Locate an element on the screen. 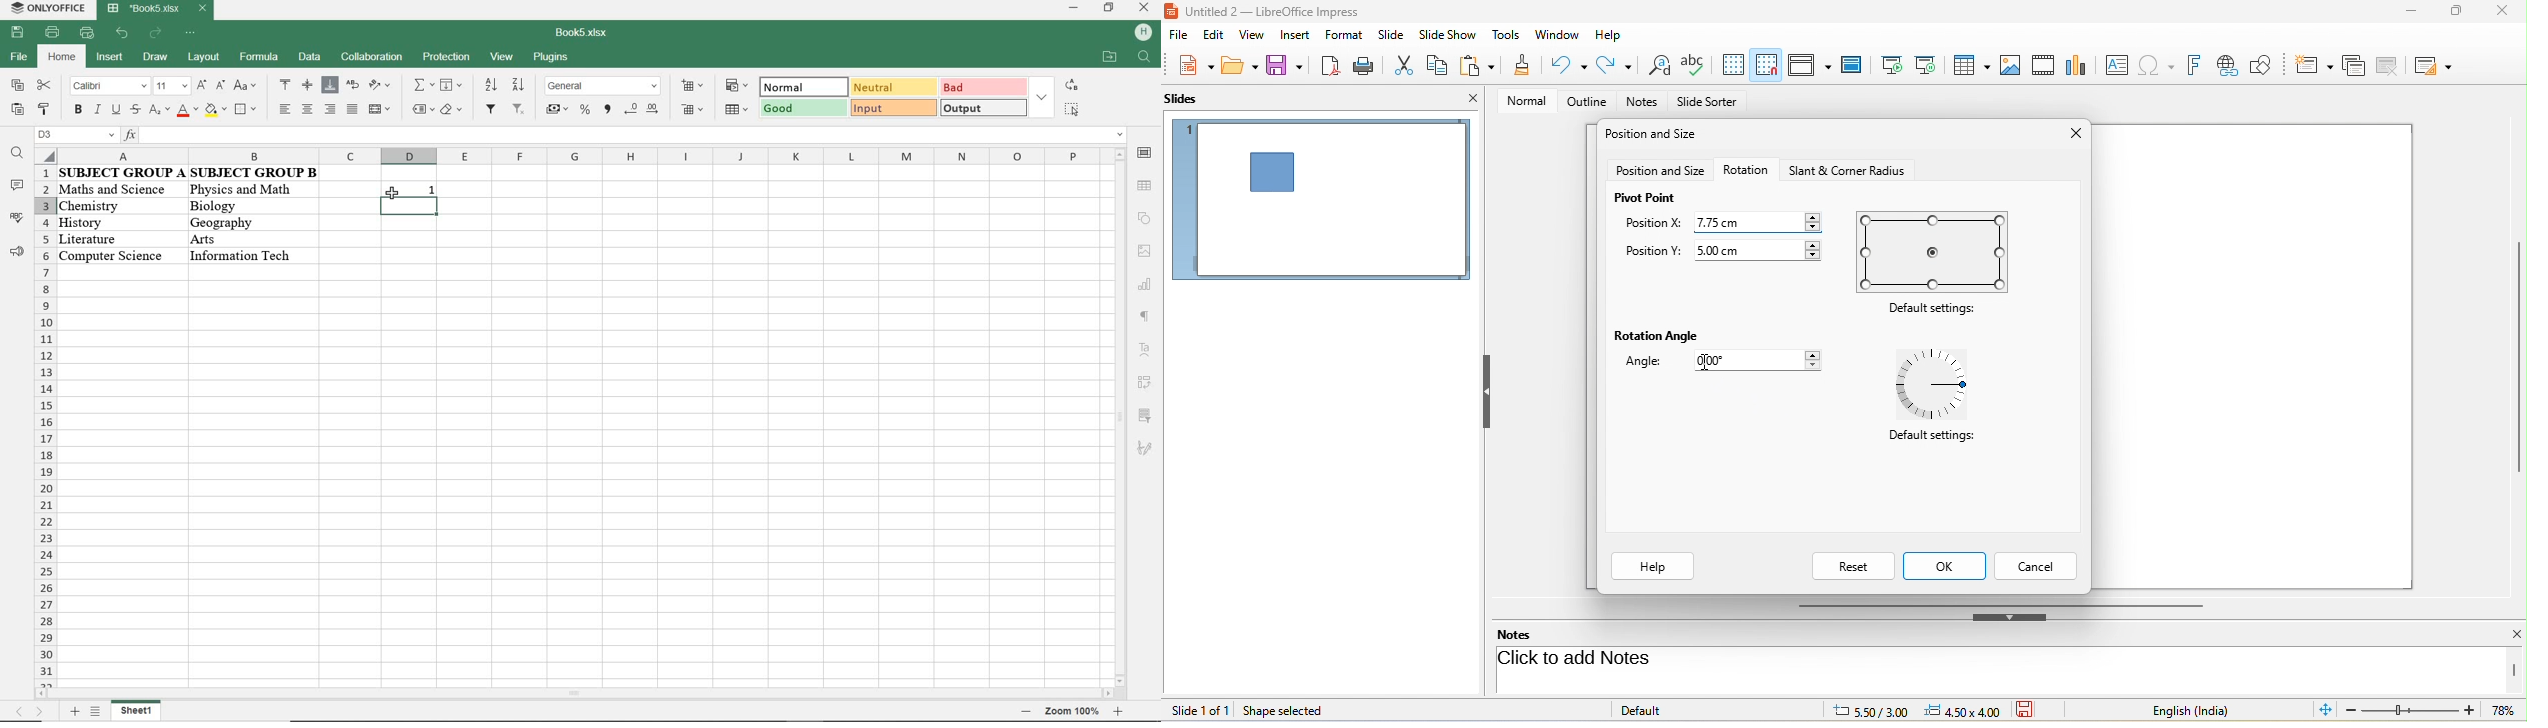  print is located at coordinates (1367, 65).